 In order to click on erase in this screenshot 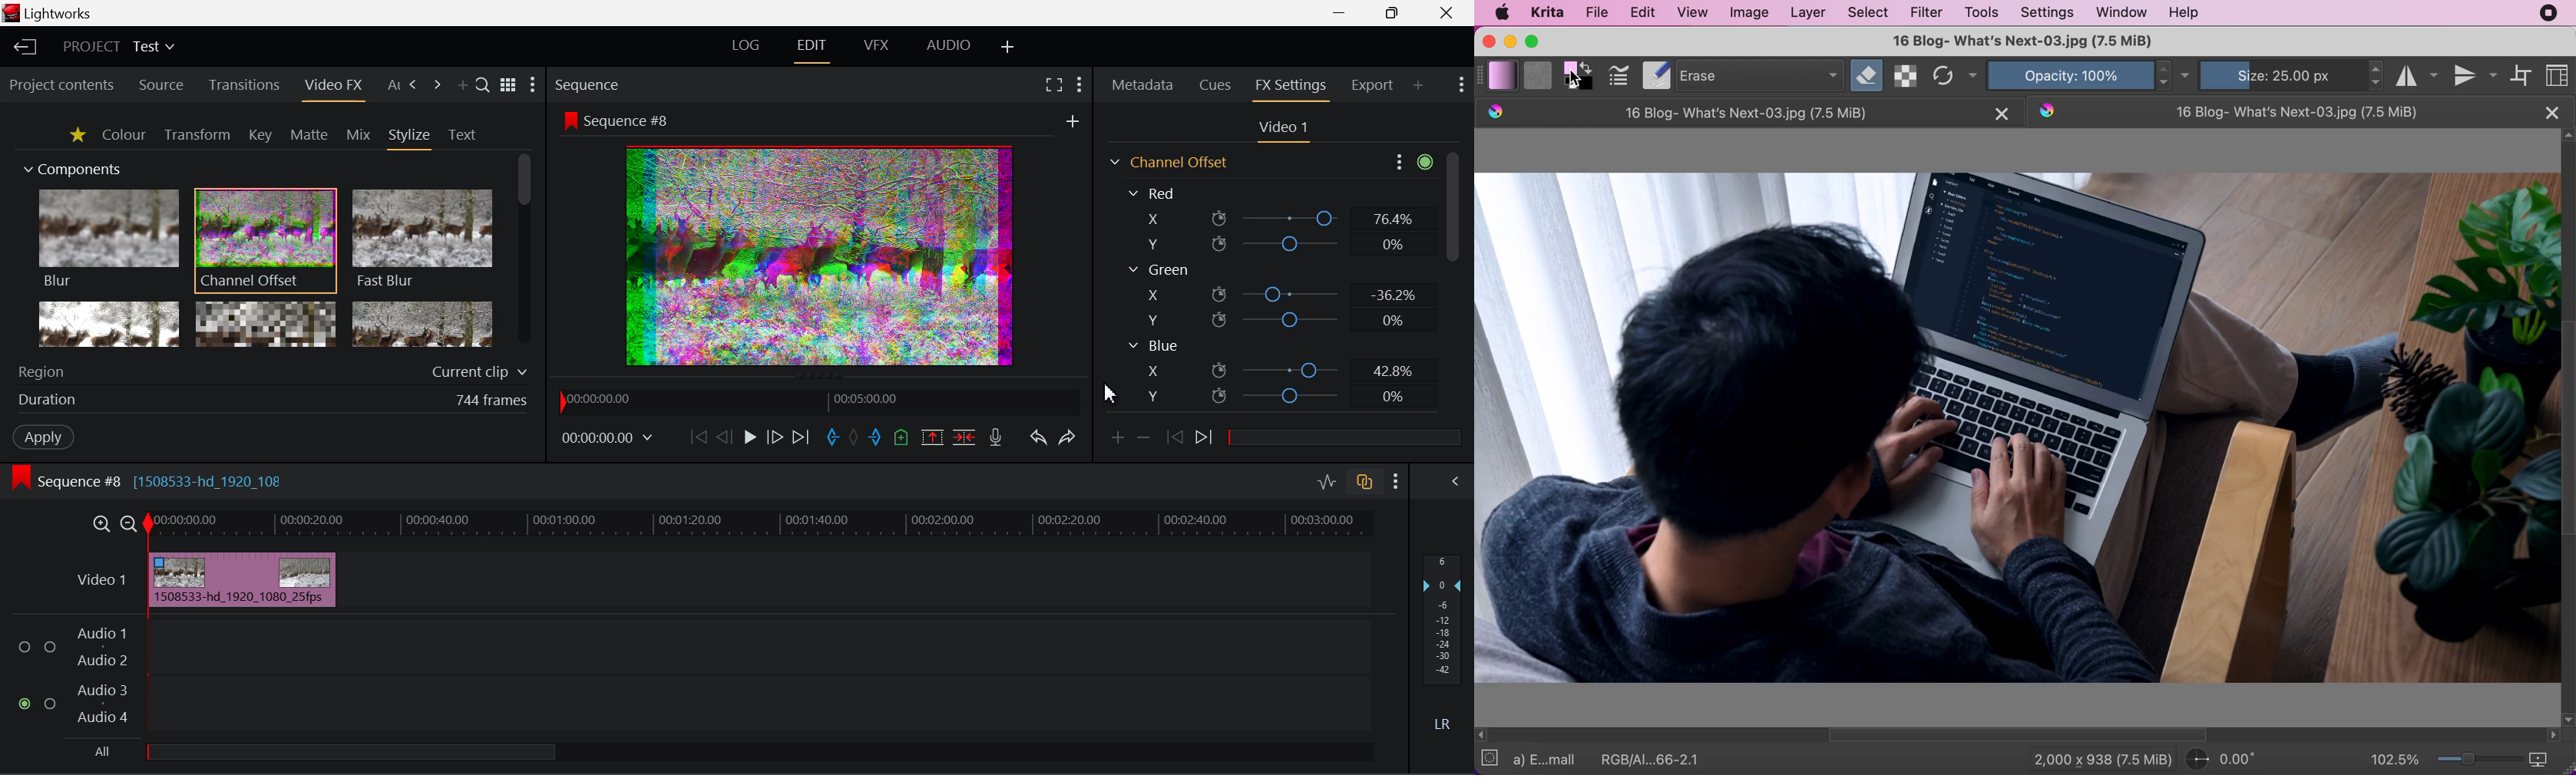, I will do `click(1758, 75)`.